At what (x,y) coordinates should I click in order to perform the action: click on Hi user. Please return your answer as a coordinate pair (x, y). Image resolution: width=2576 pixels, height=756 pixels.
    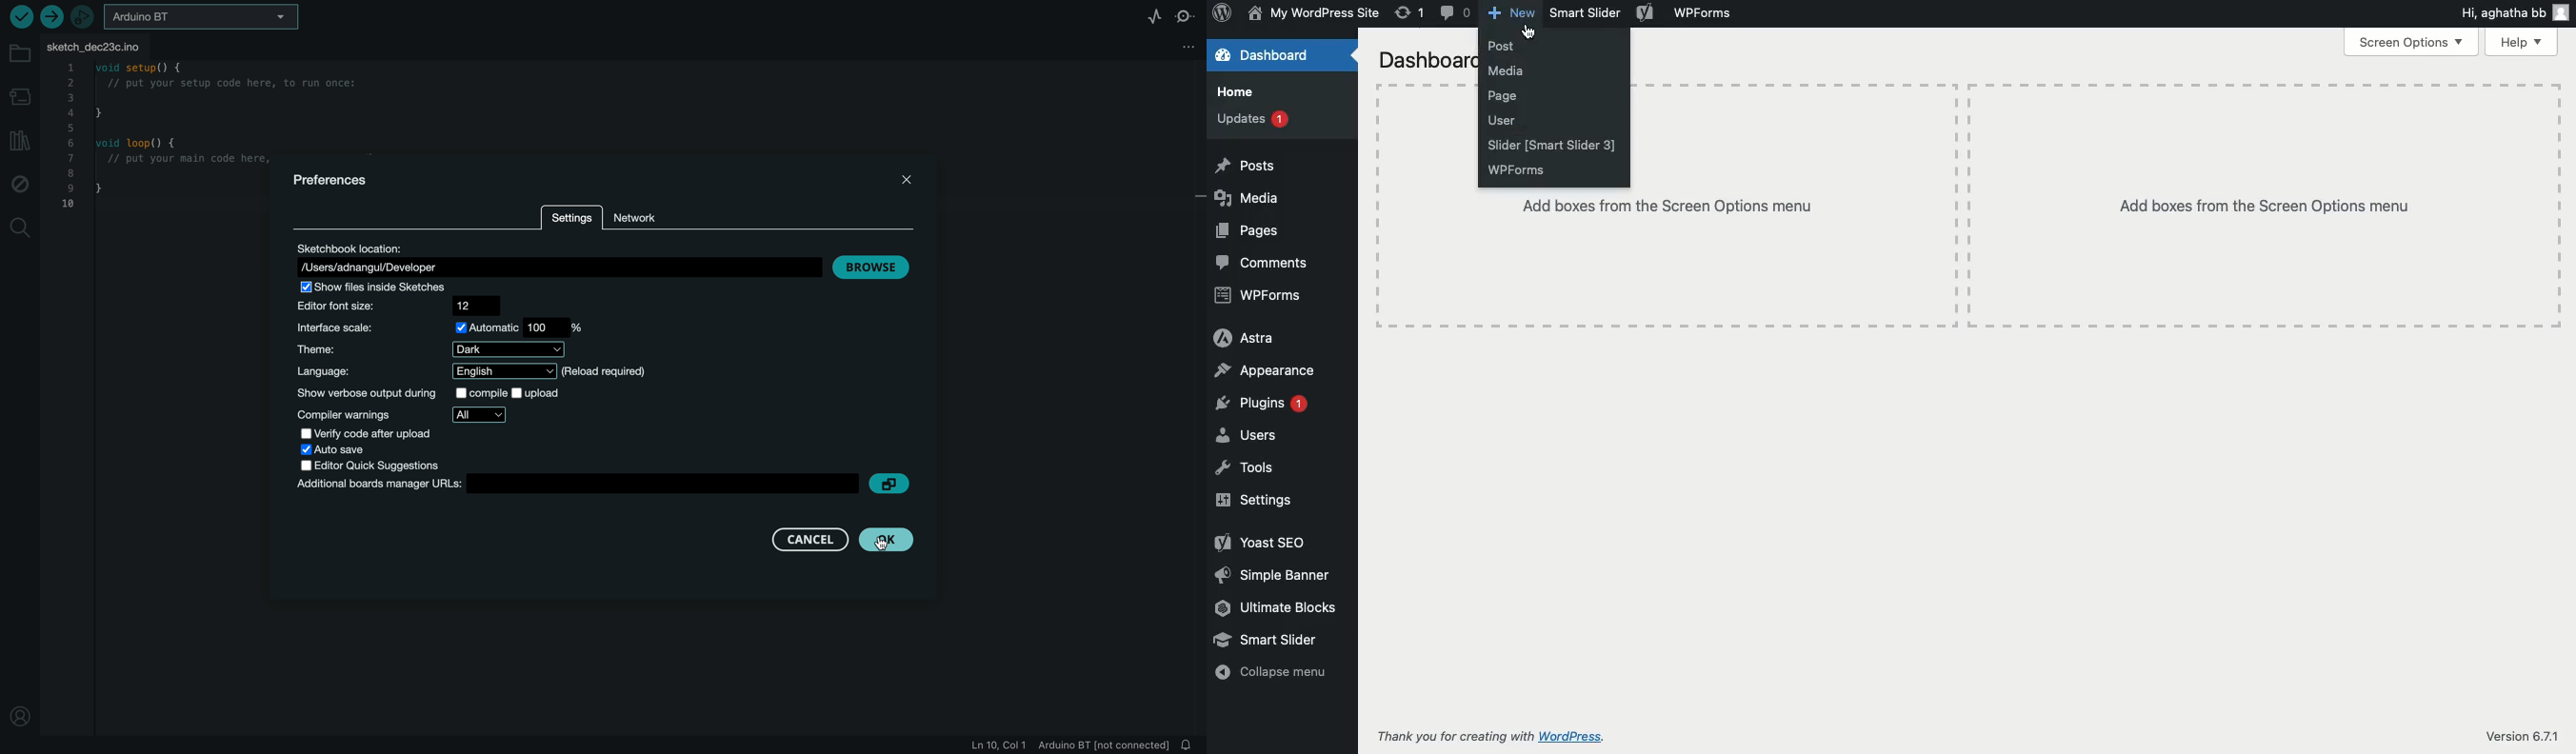
    Looking at the image, I should click on (2514, 14).